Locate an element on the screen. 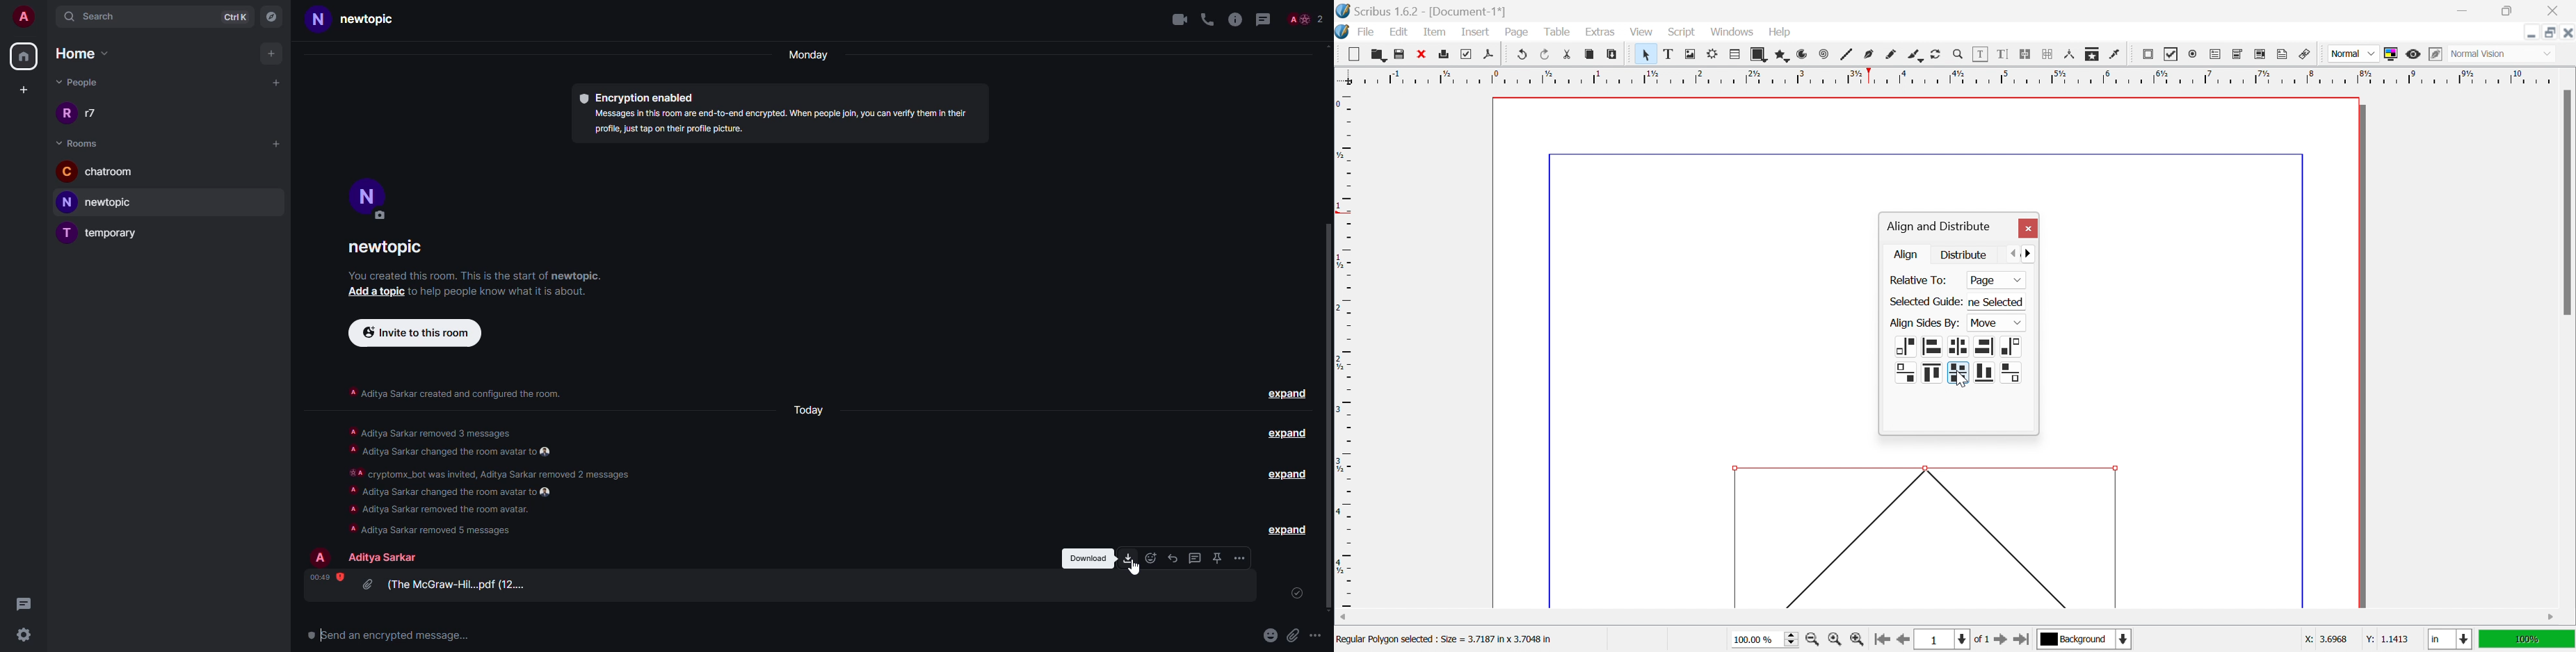 The width and height of the screenshot is (2576, 672). cursor is located at coordinates (1136, 573).